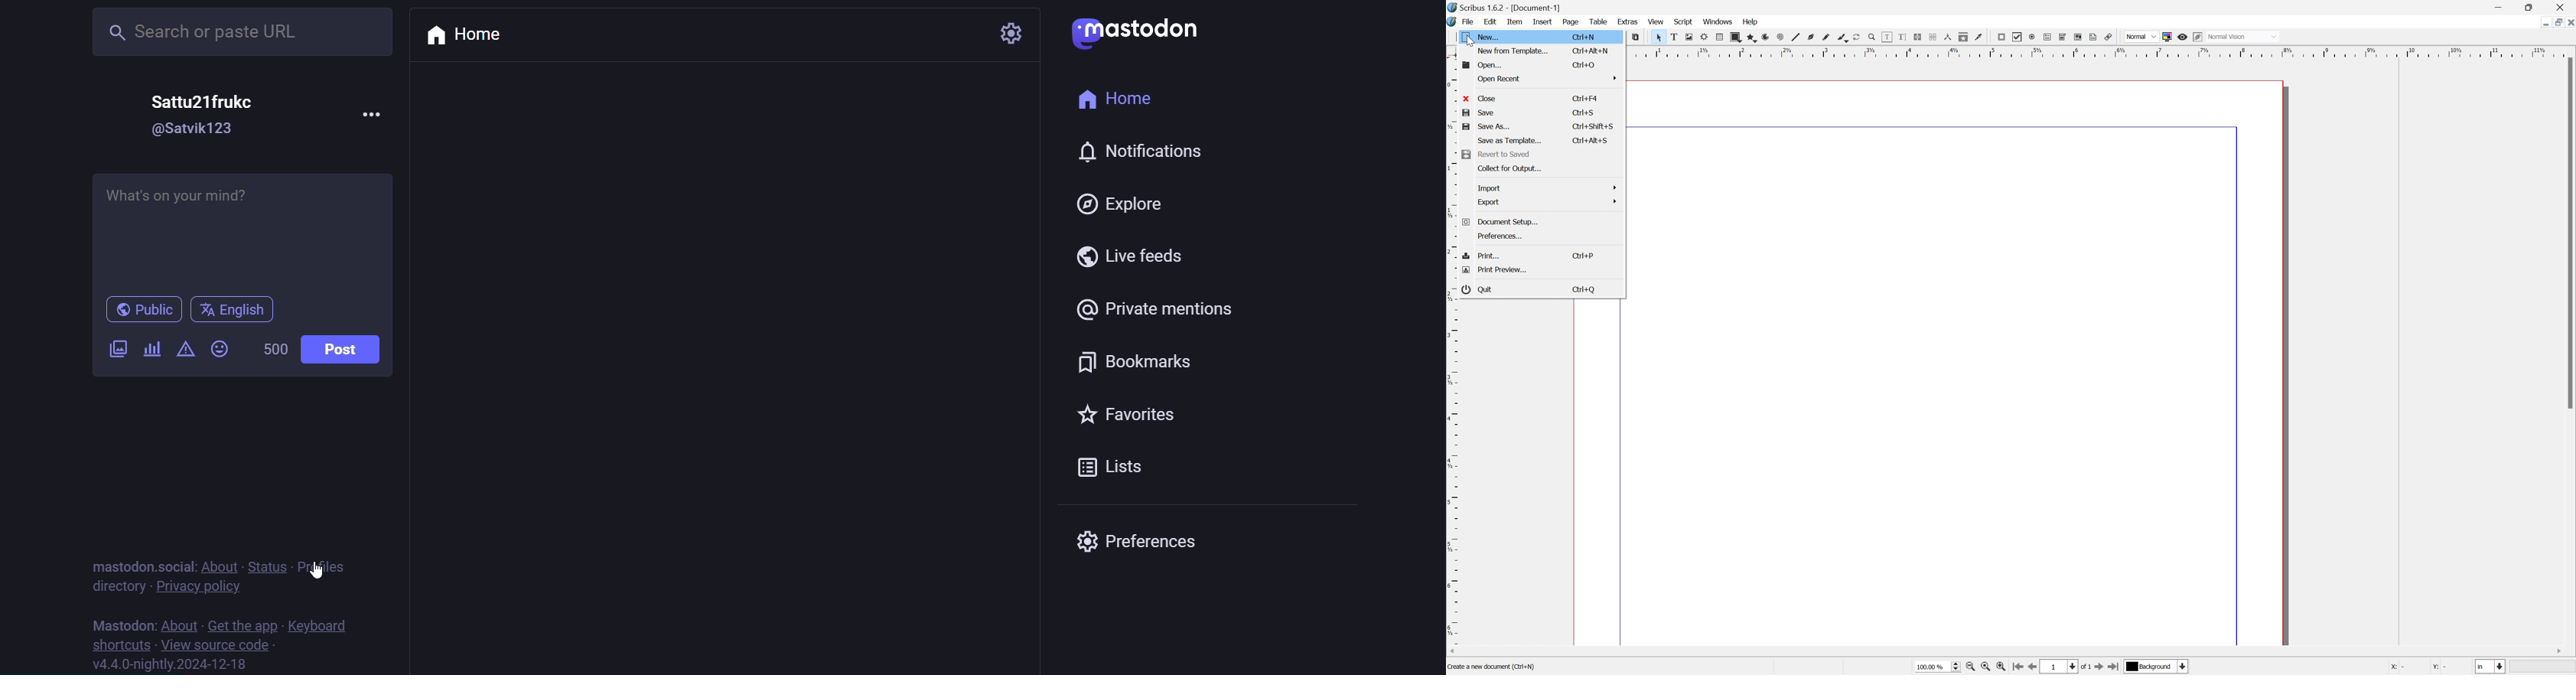 The width and height of the screenshot is (2576, 700). Describe the element at coordinates (1856, 37) in the screenshot. I see `Rotate item` at that location.